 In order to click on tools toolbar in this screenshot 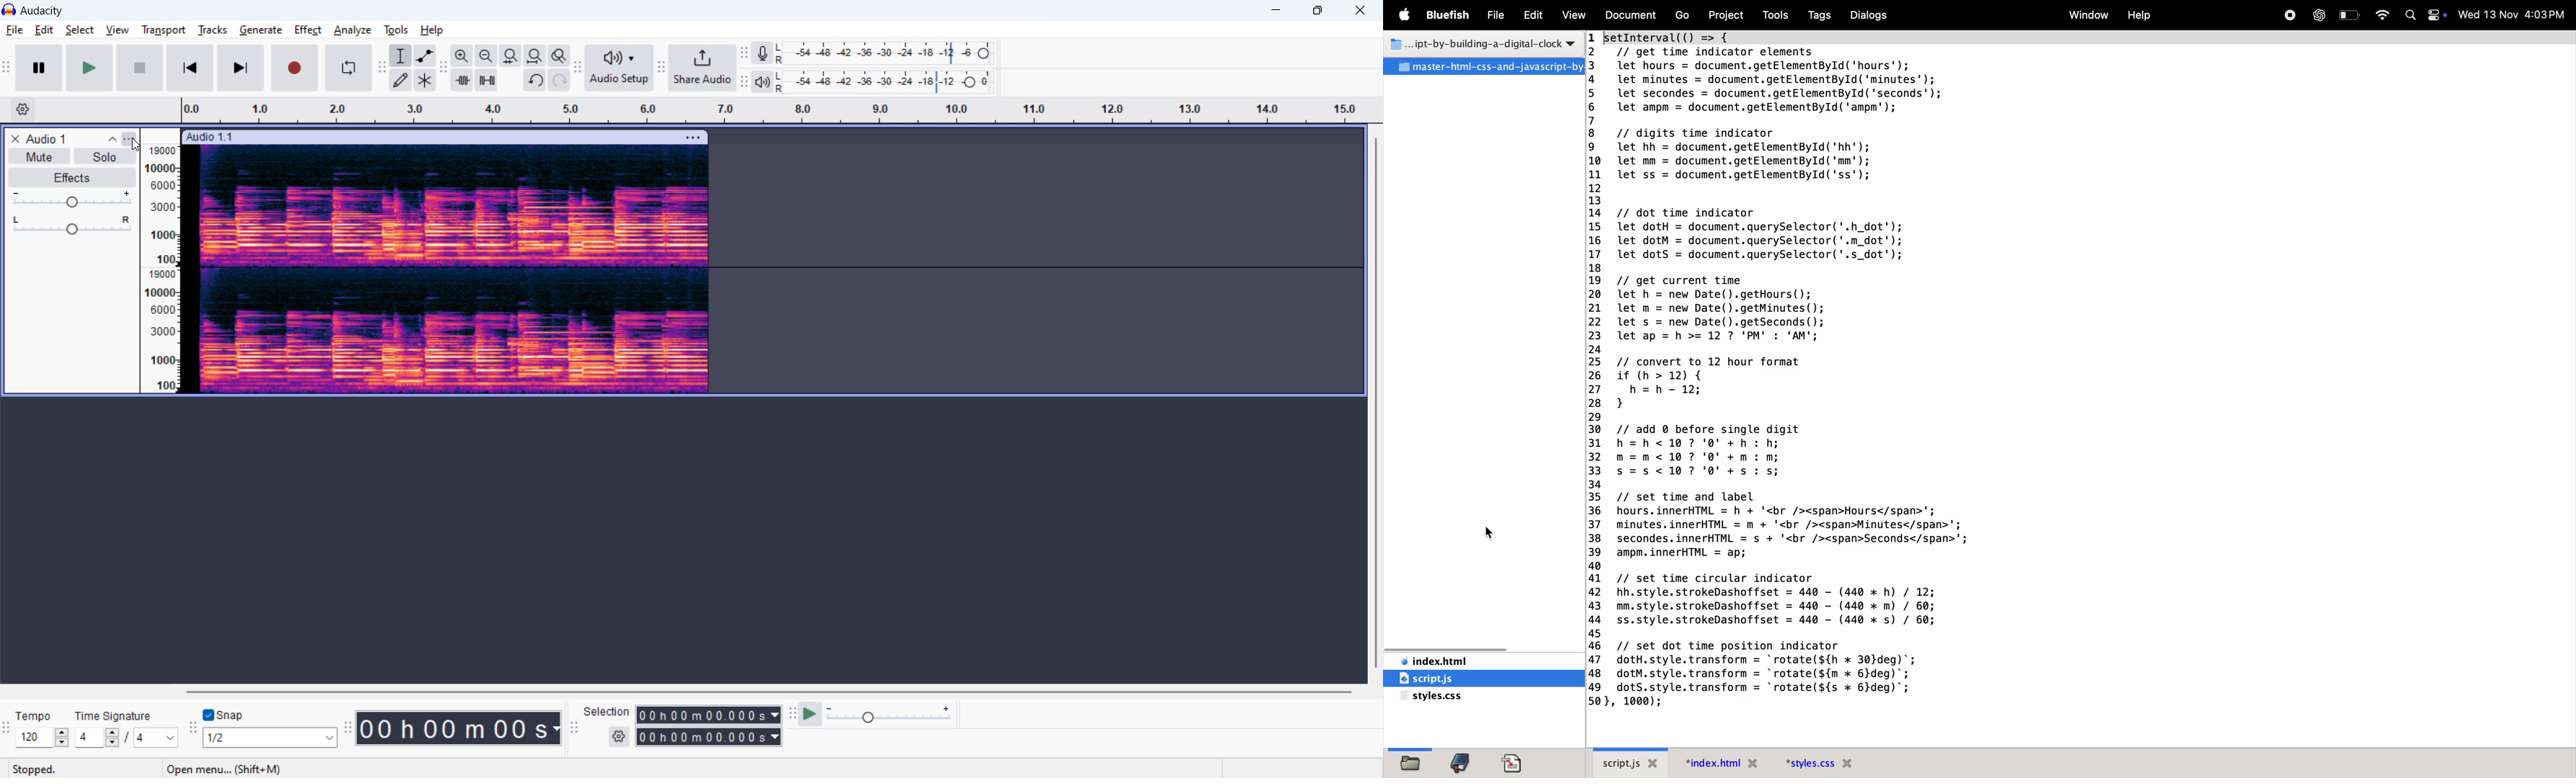, I will do `click(382, 68)`.